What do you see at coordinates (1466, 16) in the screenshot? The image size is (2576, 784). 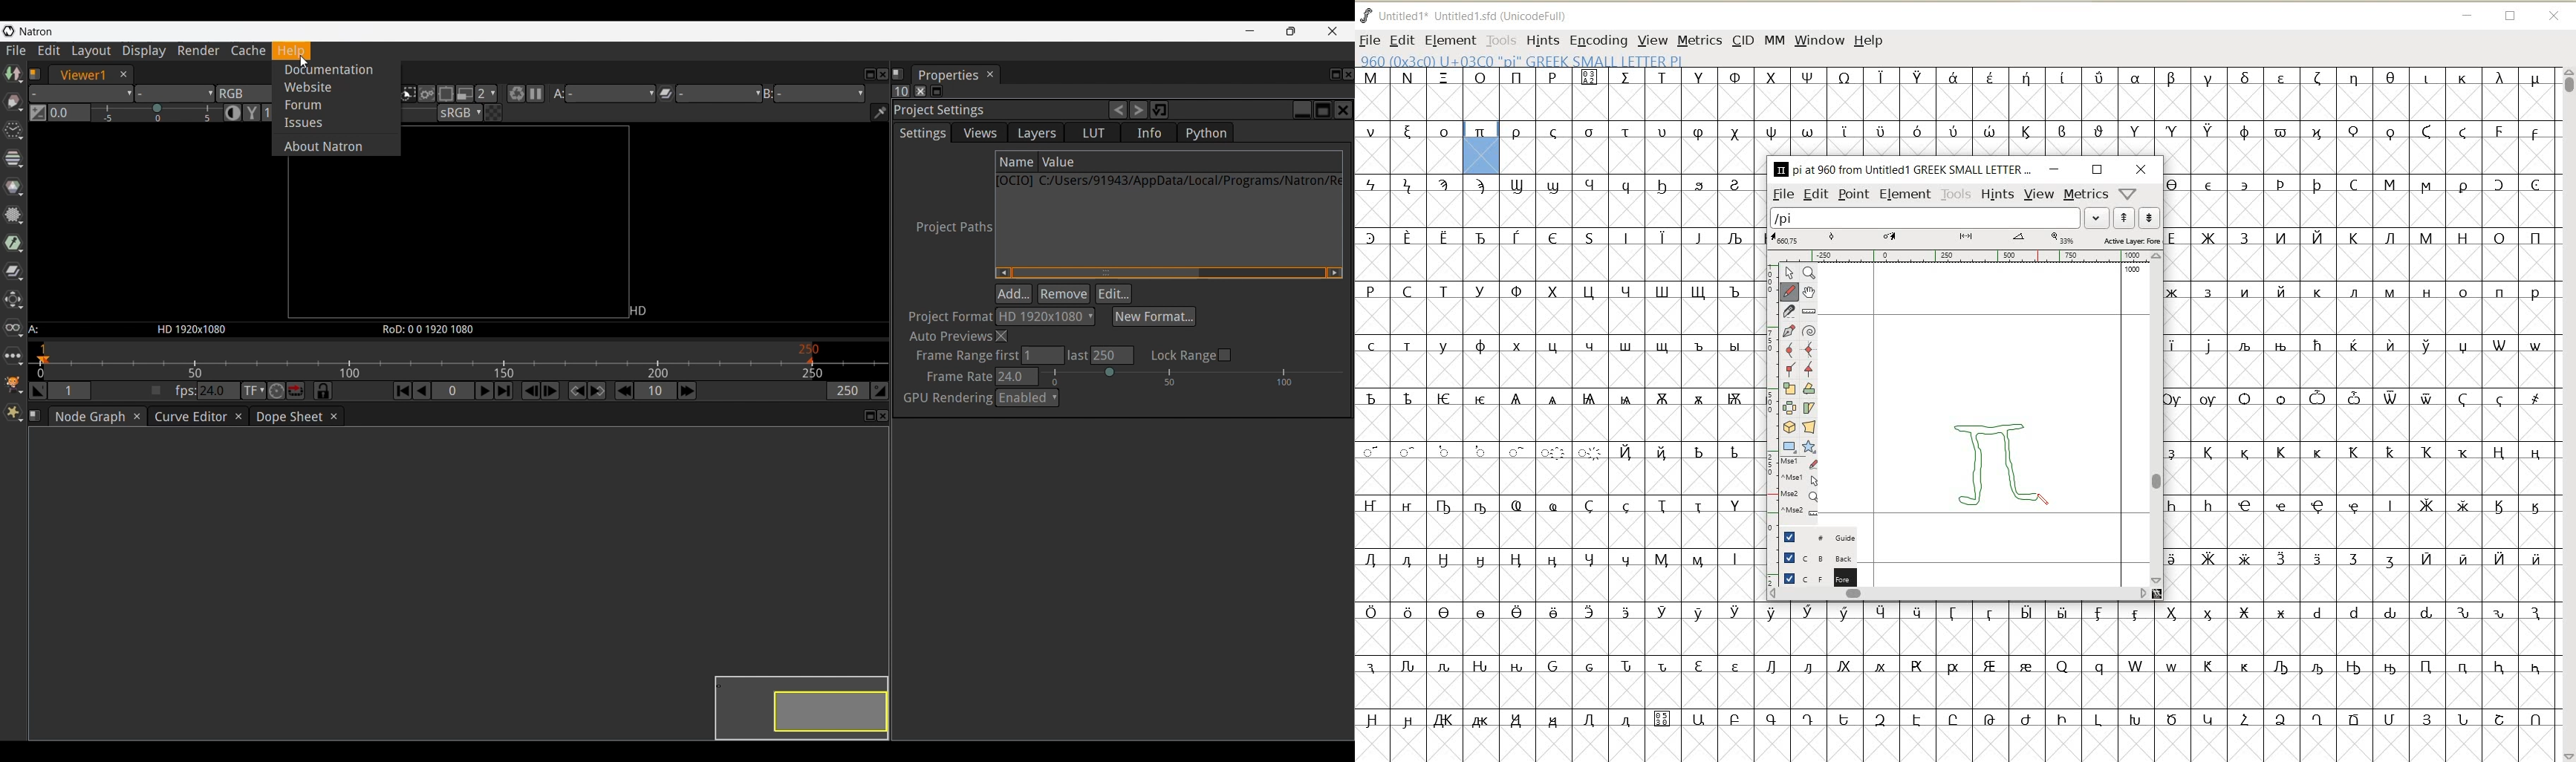 I see `FONT NAME` at bounding box center [1466, 16].